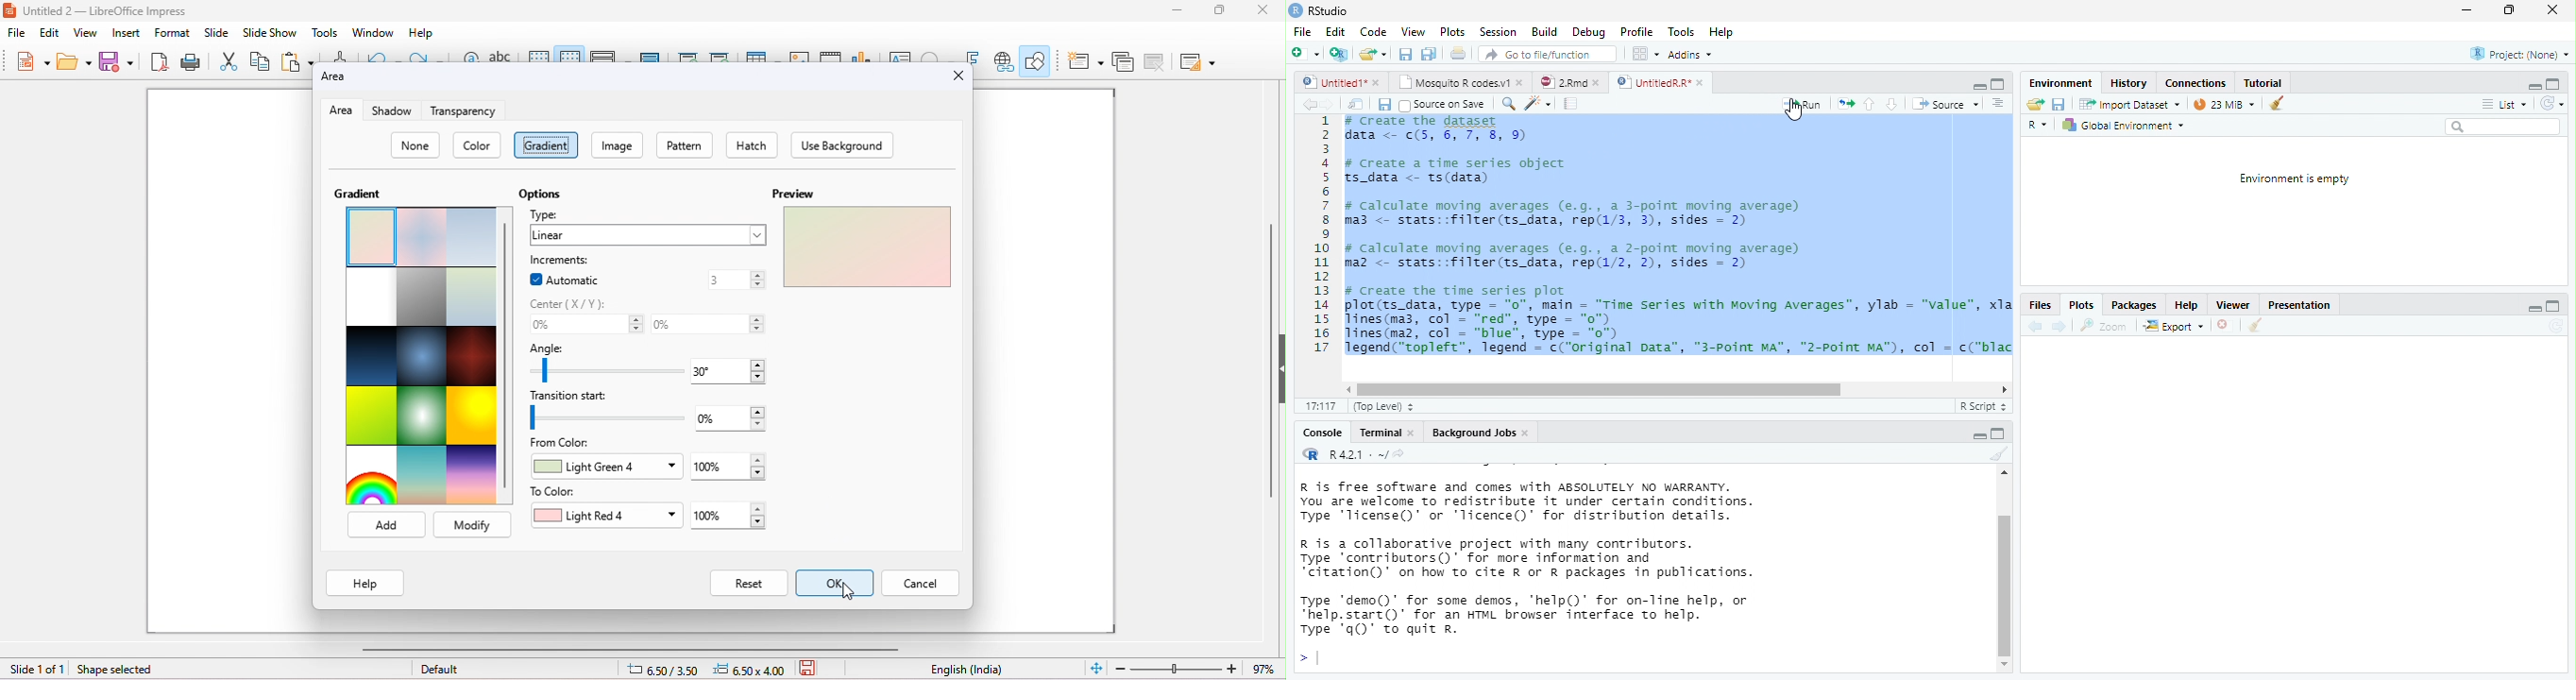  What do you see at coordinates (865, 246) in the screenshot?
I see `preview gradient` at bounding box center [865, 246].